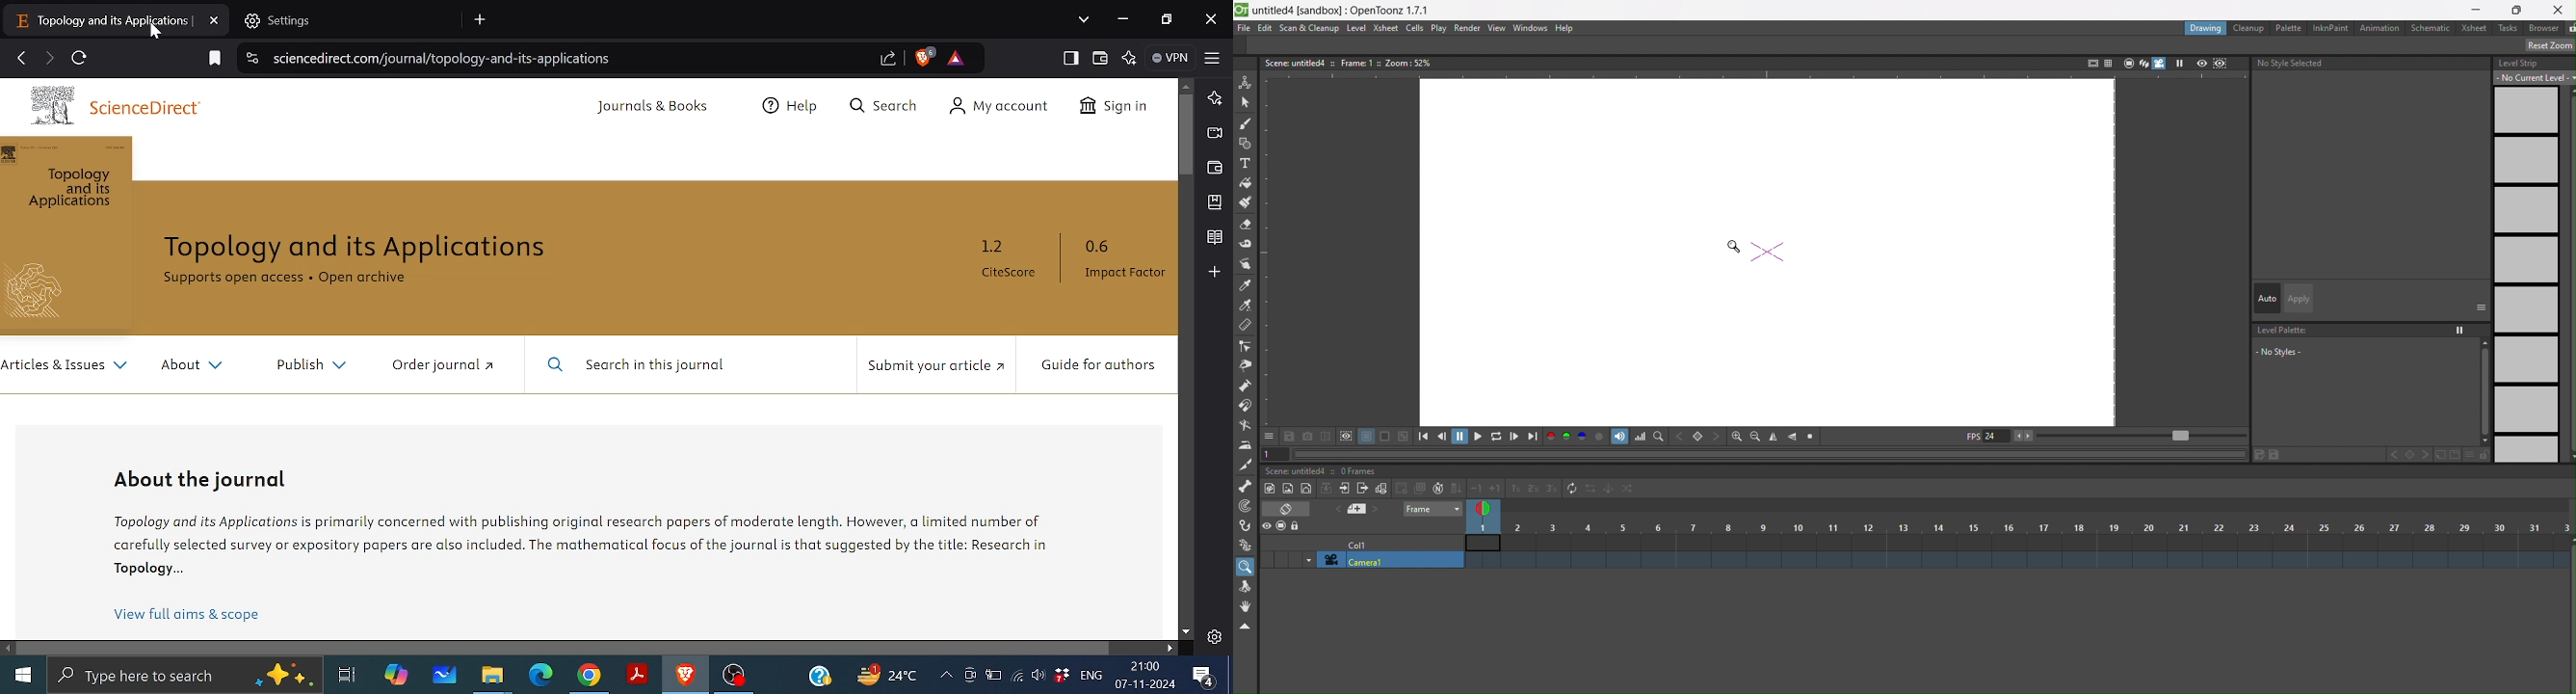  I want to click on 12
Citescore, so click(1002, 263).